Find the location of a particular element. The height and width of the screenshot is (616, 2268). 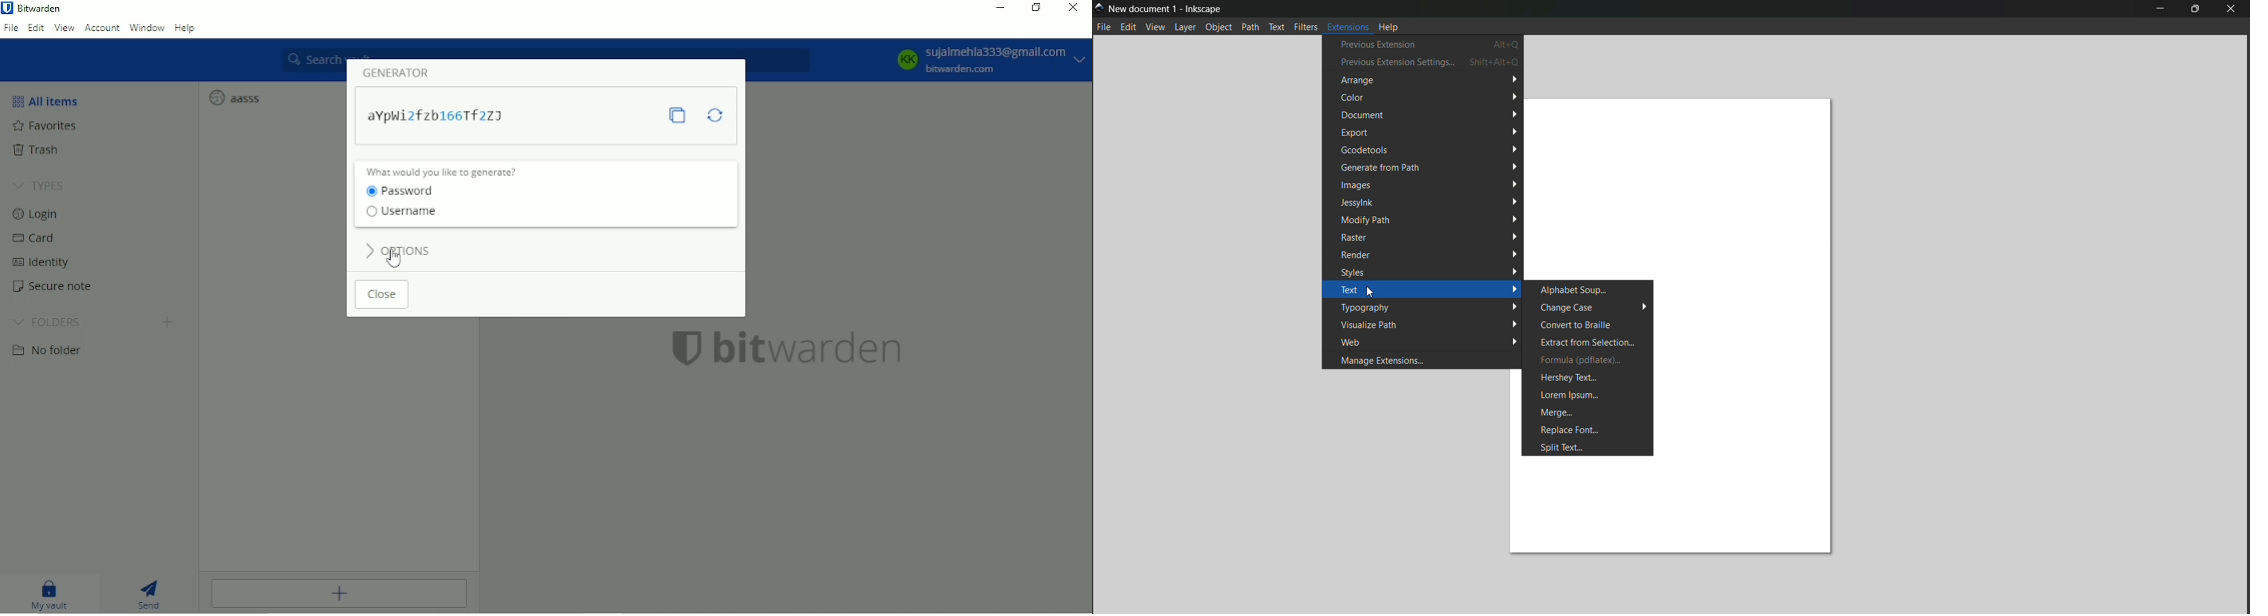

Close is located at coordinates (1073, 8).